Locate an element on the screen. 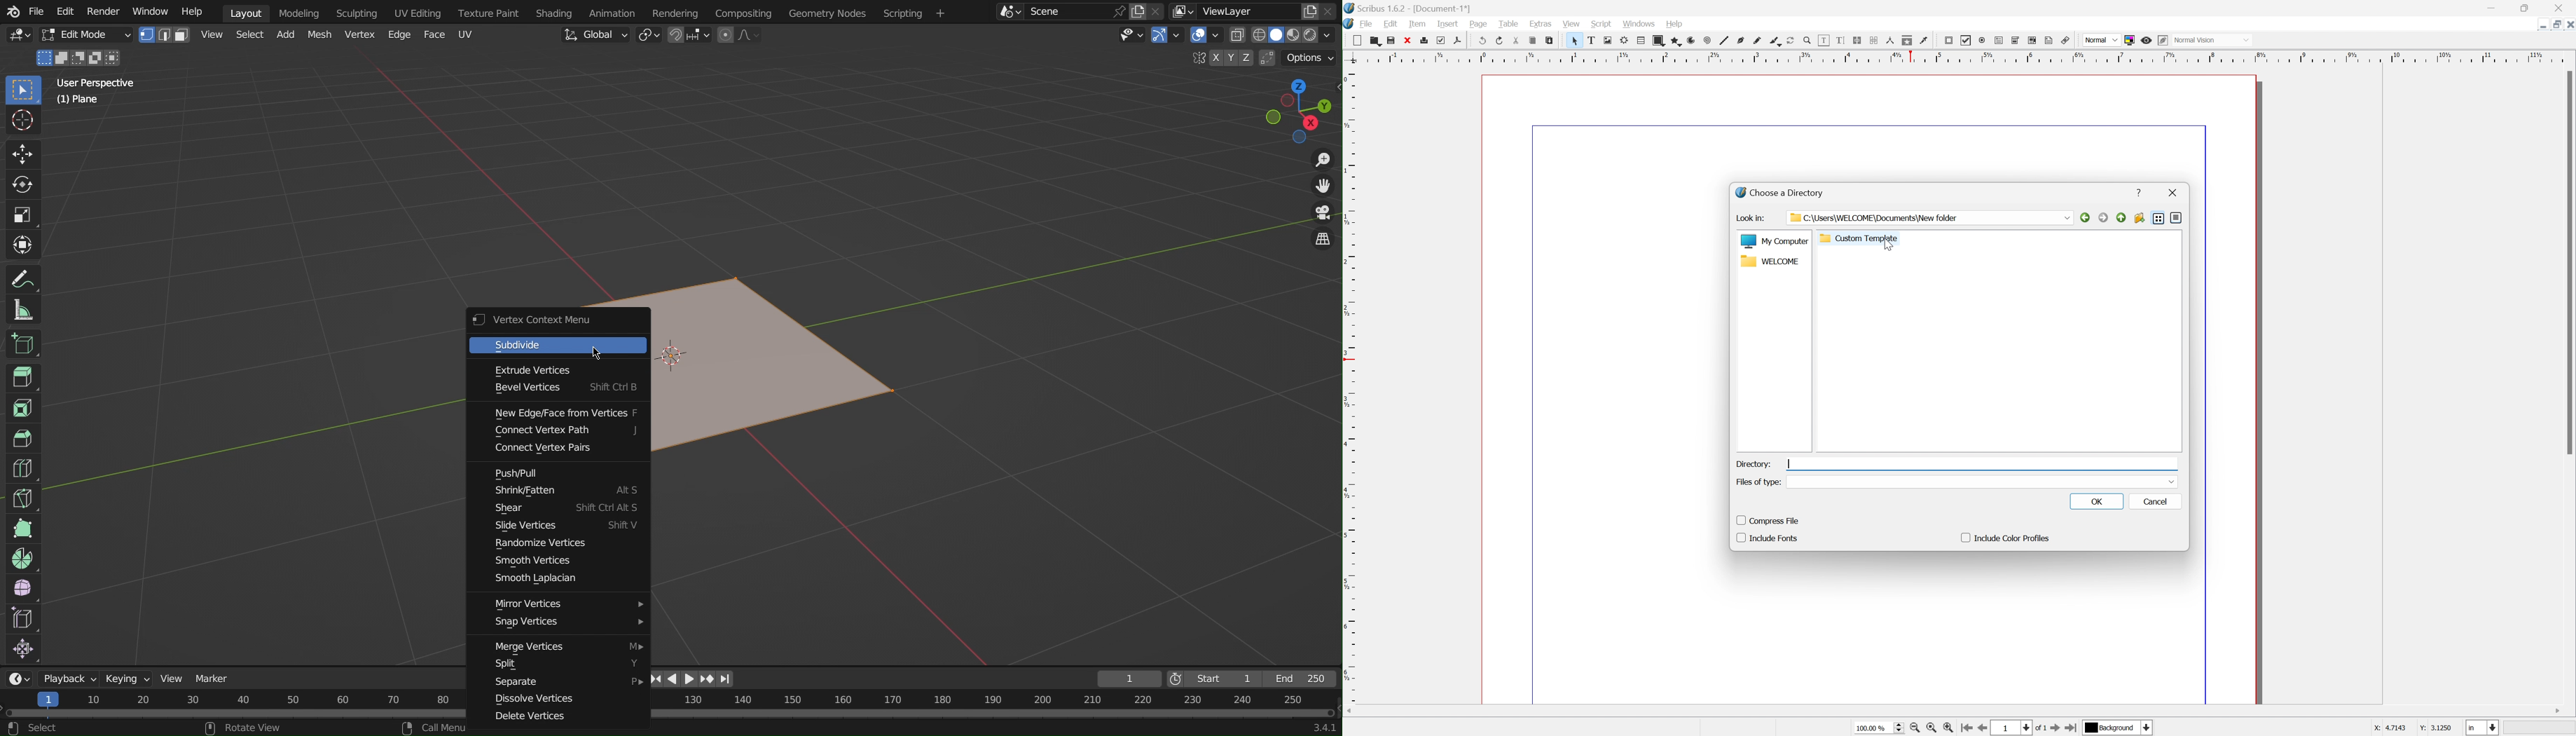 The width and height of the screenshot is (2576, 756). Restore Down is located at coordinates (2528, 8).